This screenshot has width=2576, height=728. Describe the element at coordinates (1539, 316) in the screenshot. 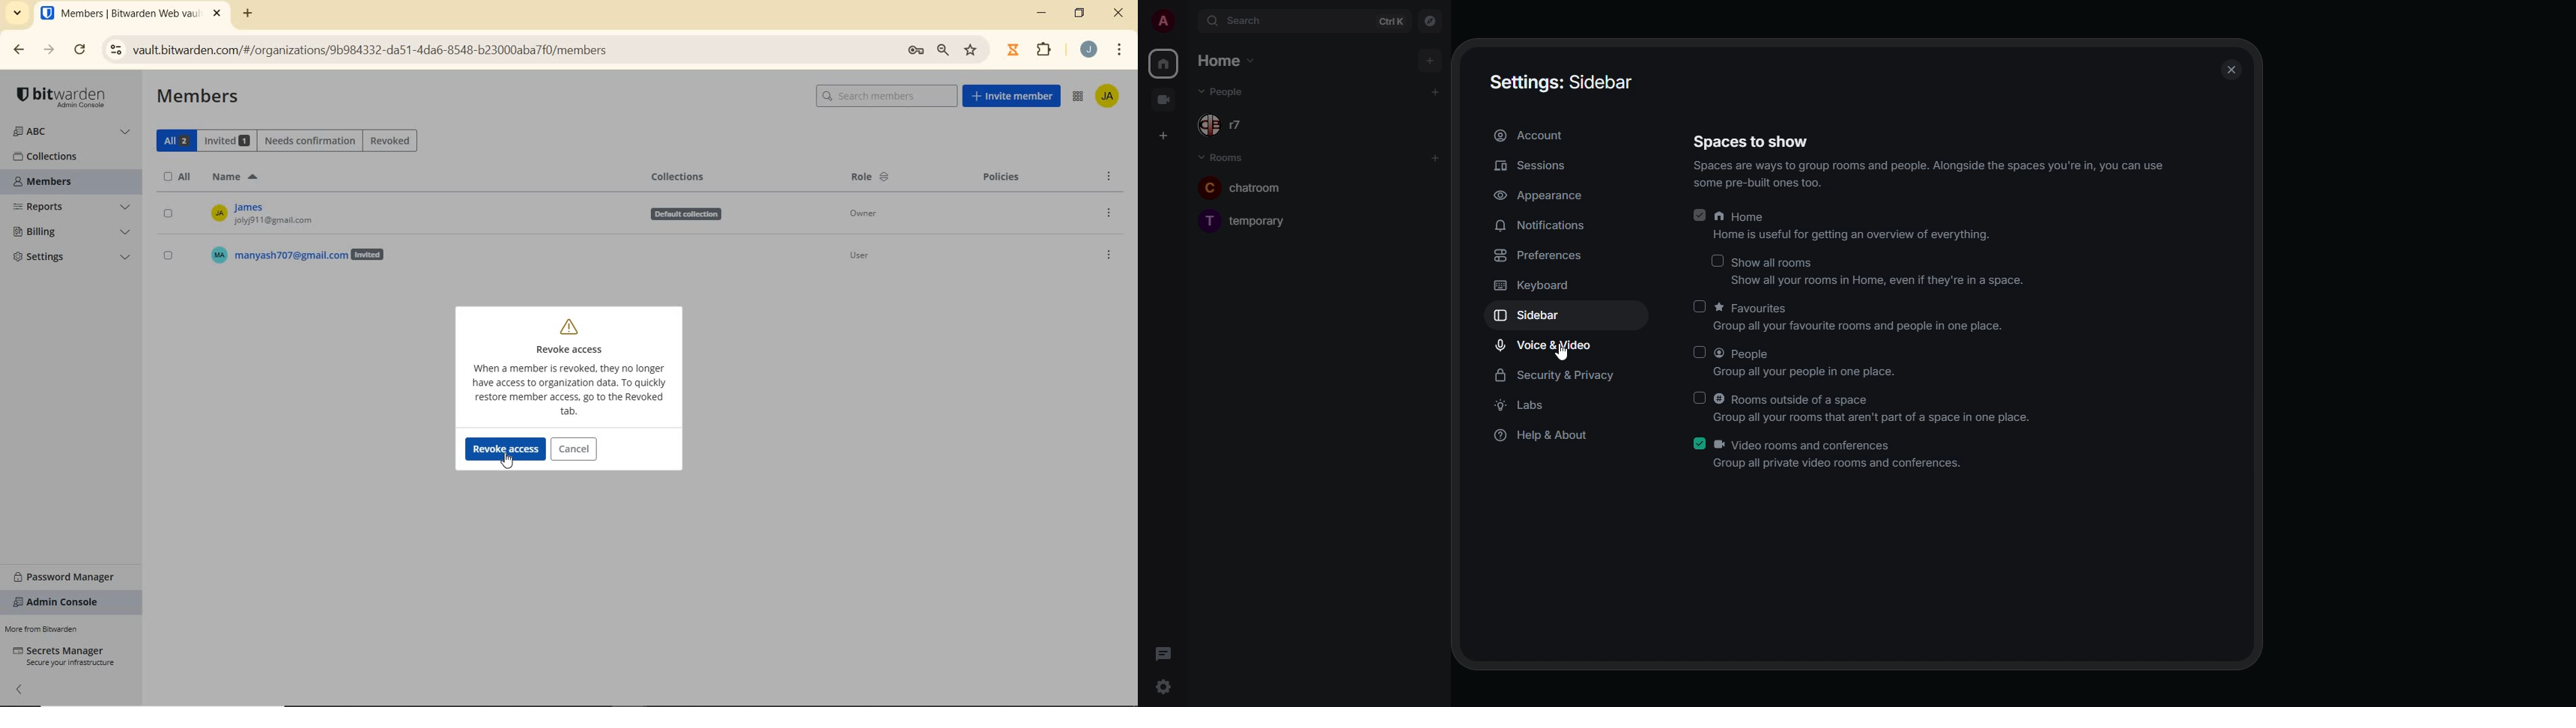

I see `sidebar` at that location.